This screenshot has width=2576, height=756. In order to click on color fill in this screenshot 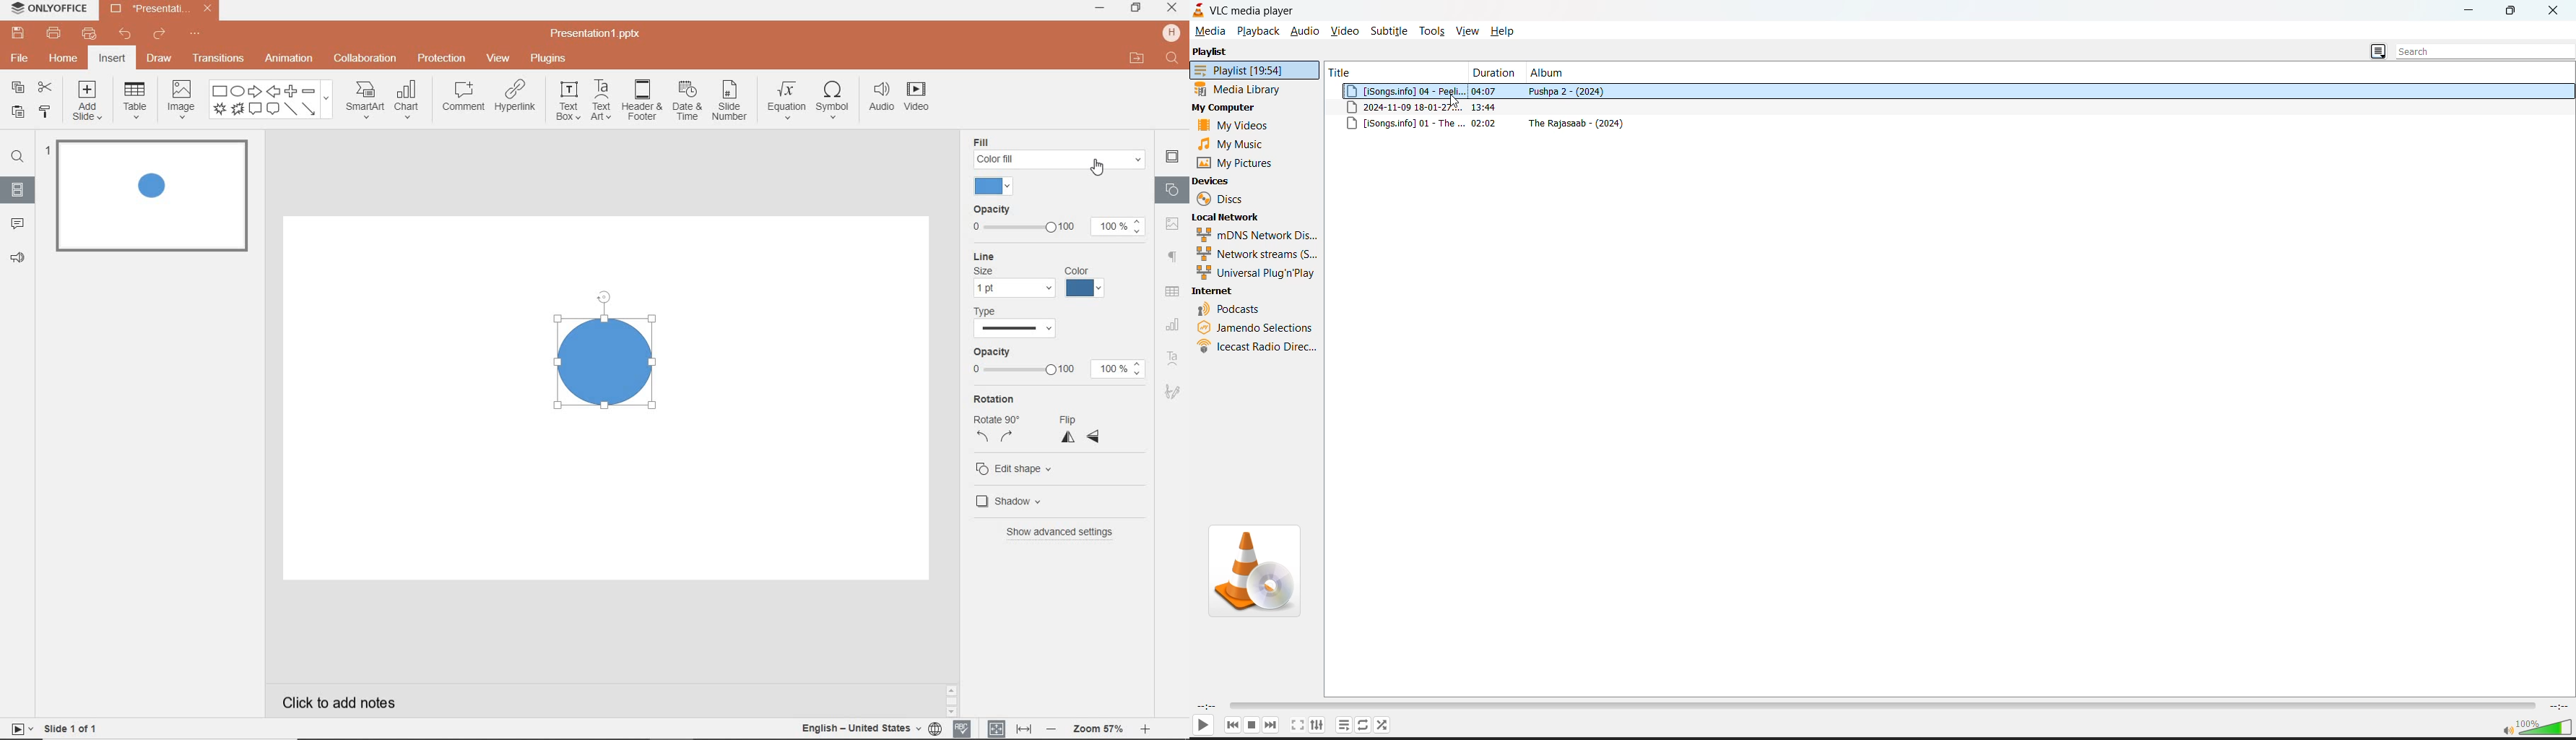, I will do `click(1063, 159)`.